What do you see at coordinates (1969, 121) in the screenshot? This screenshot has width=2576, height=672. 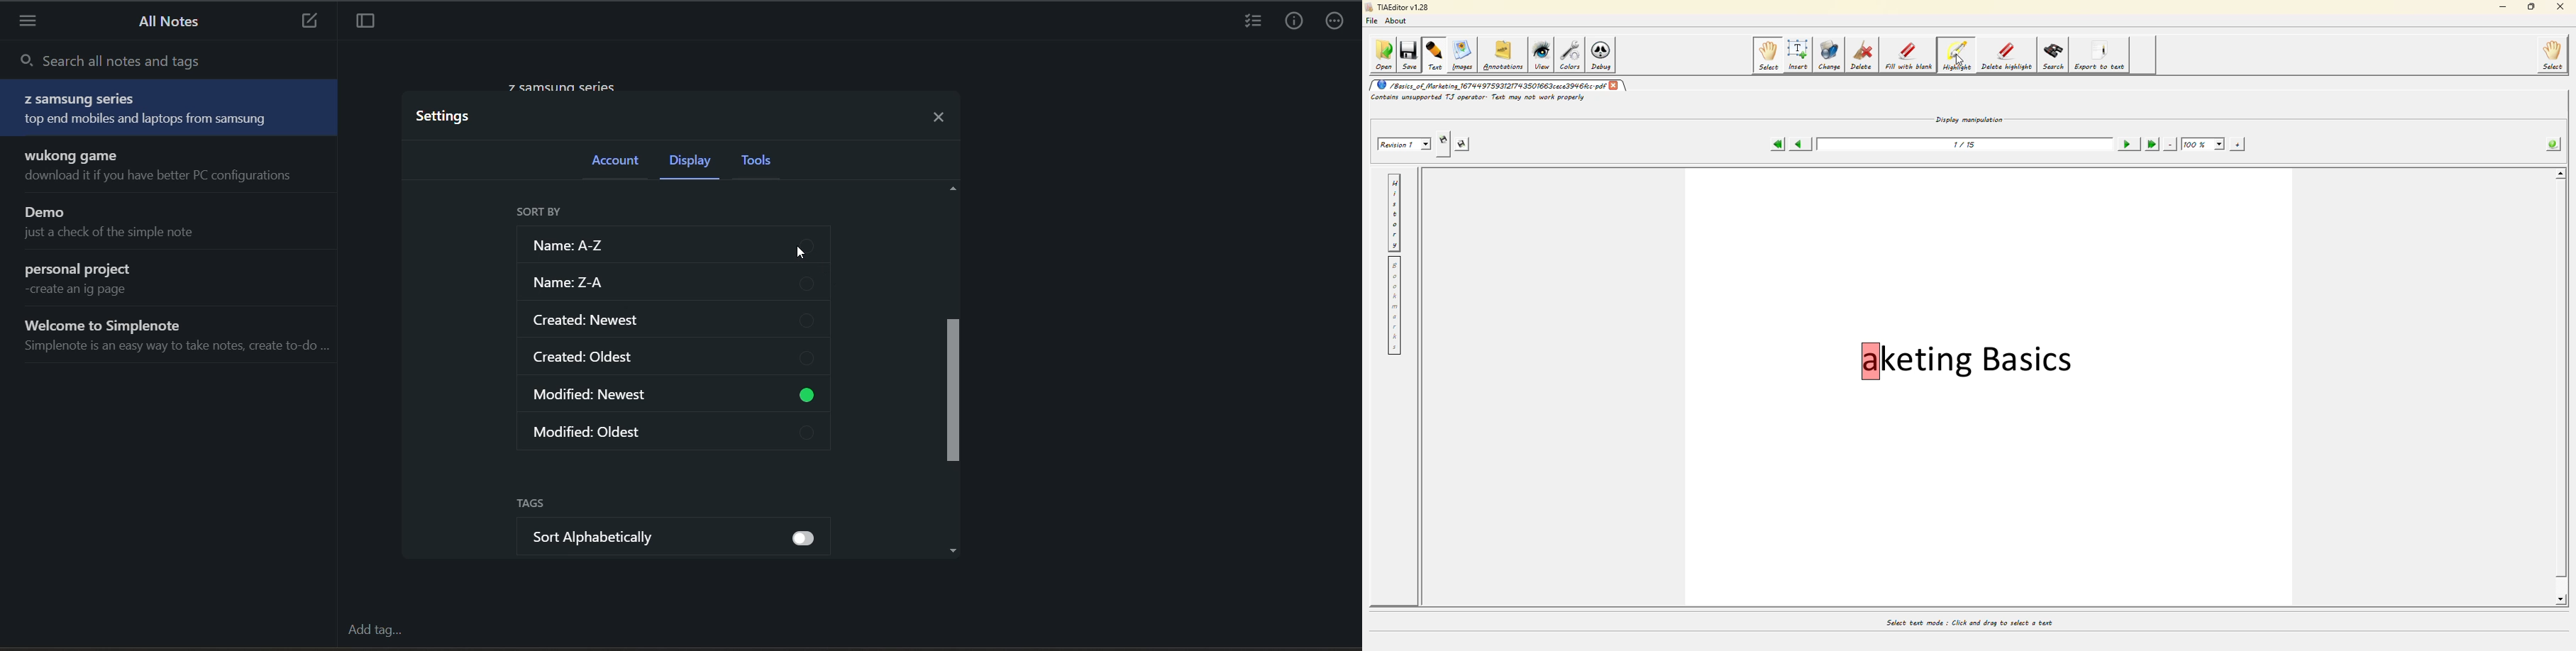 I see `display manipulation` at bounding box center [1969, 121].